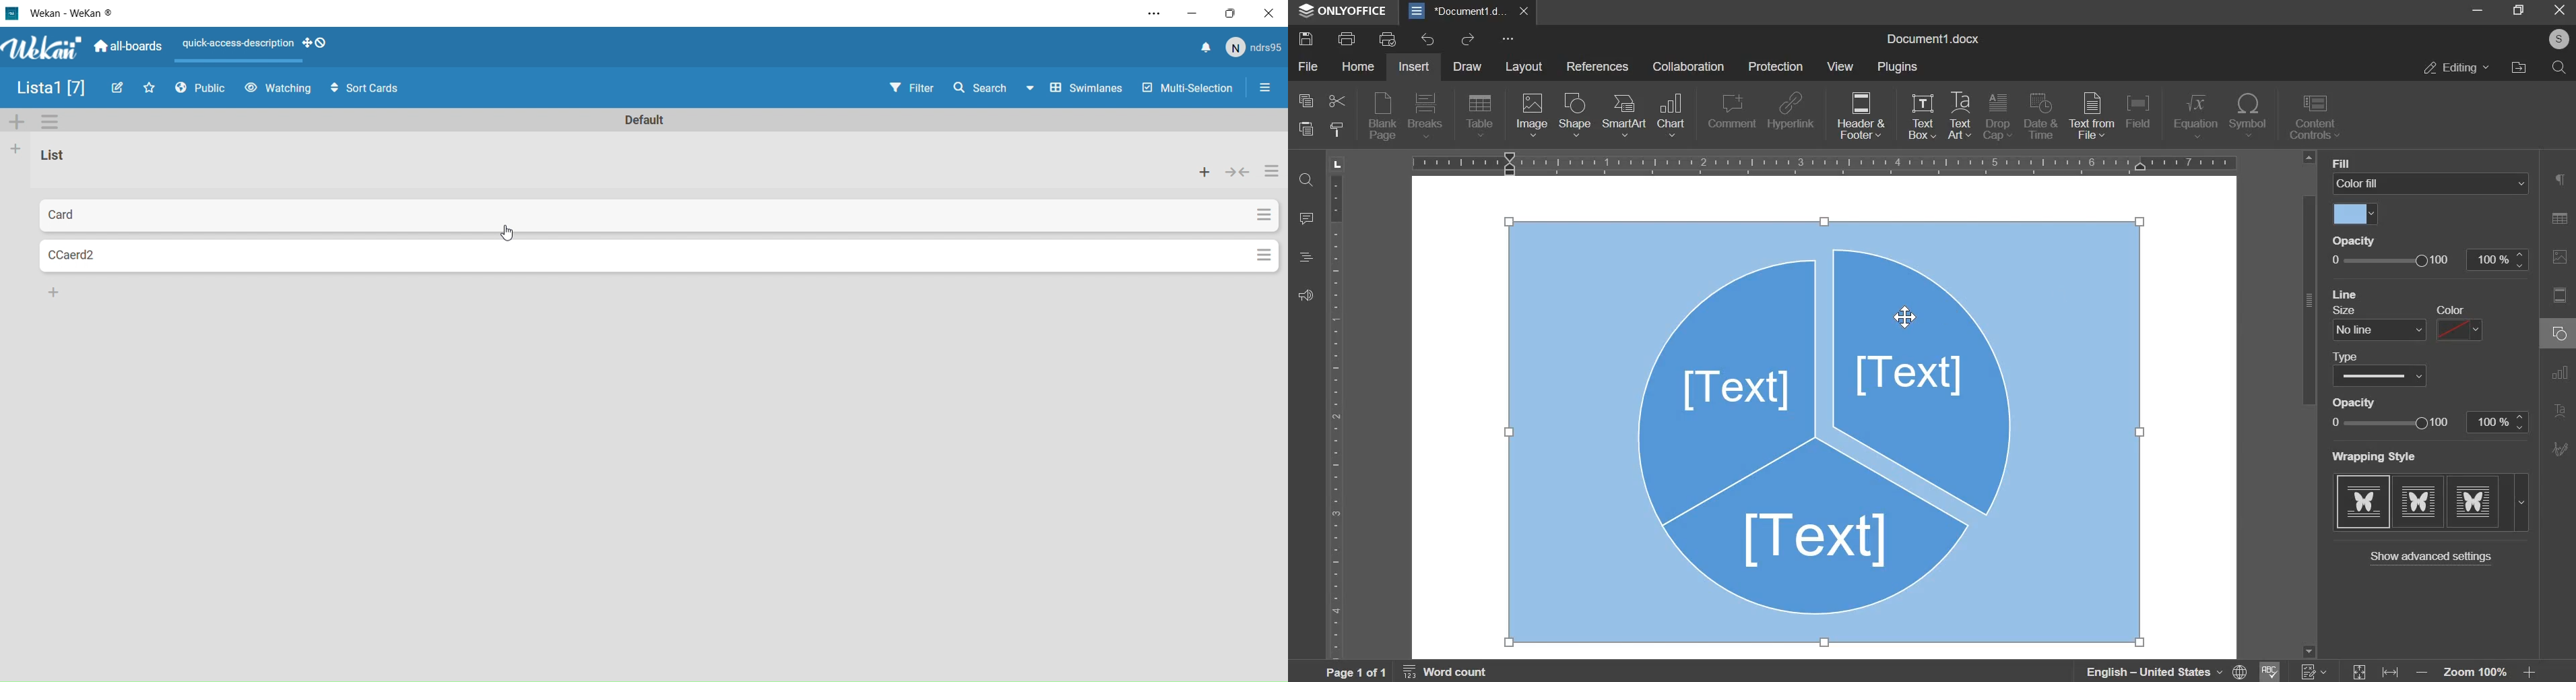 This screenshot has height=700, width=2576. Describe the element at coordinates (1229, 13) in the screenshot. I see `Box` at that location.